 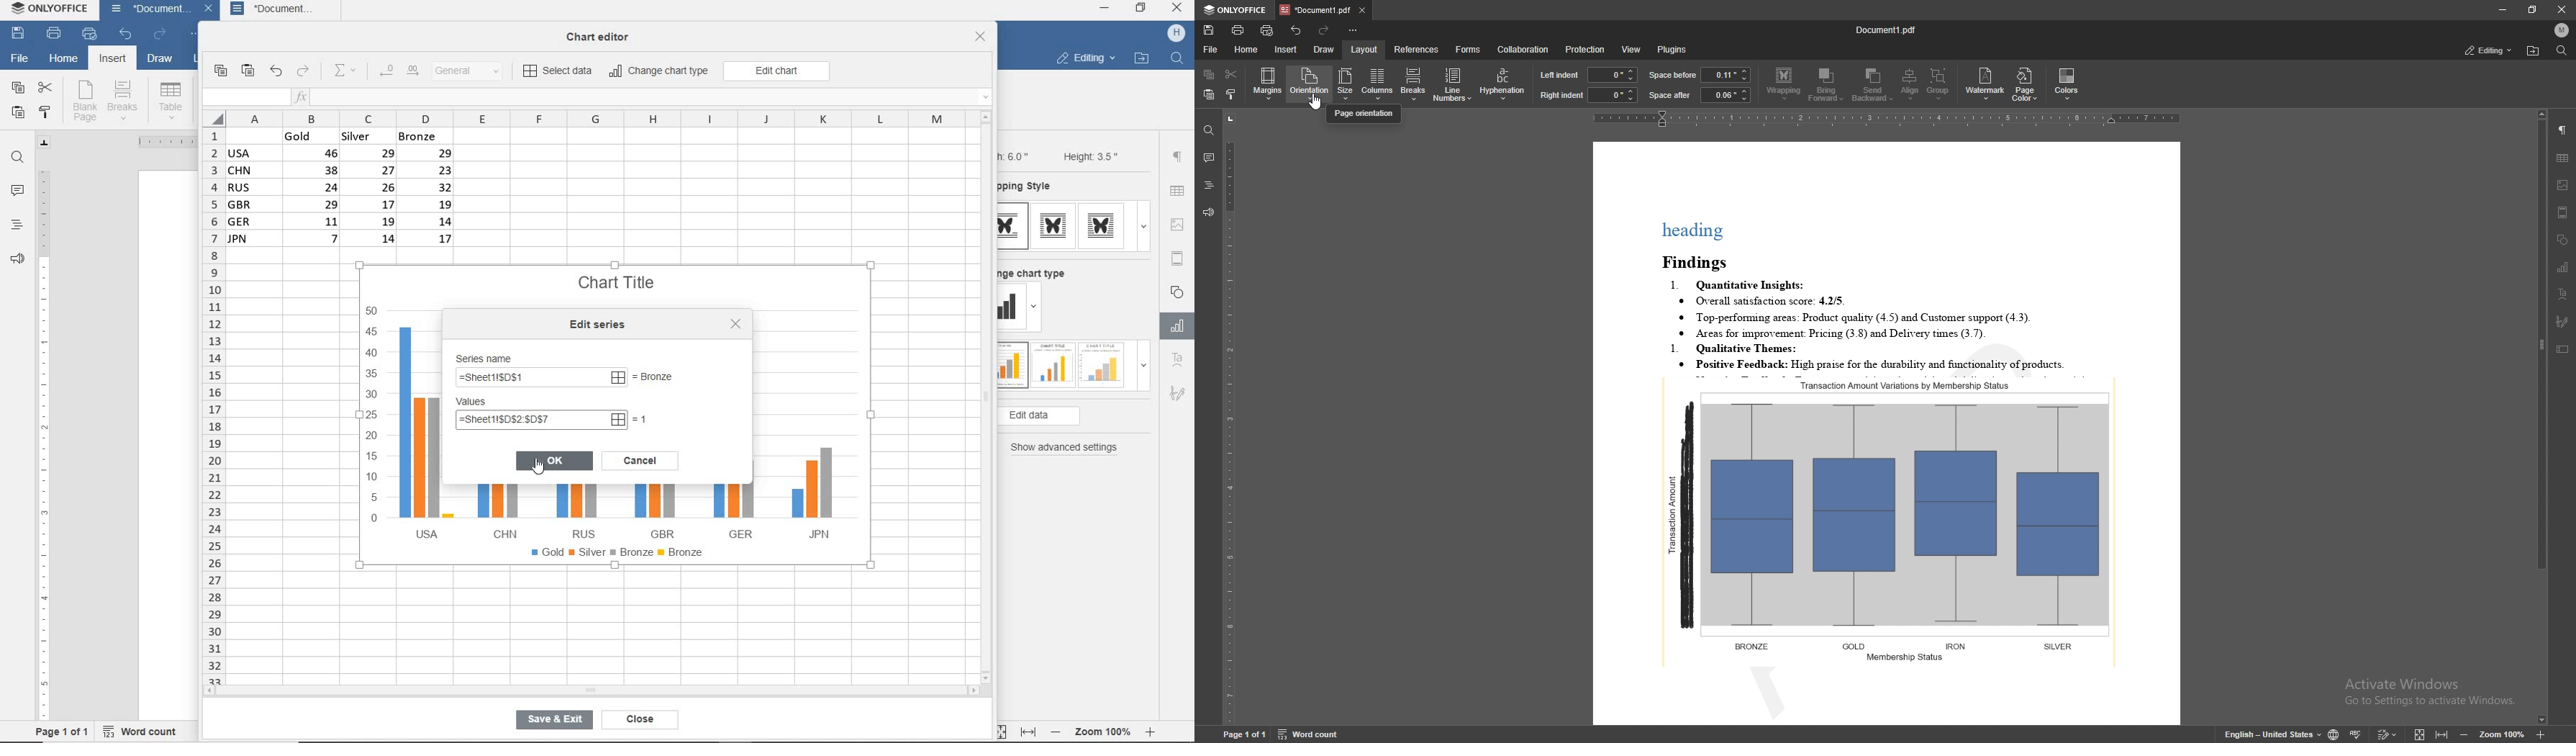 I want to click on search, so click(x=1179, y=57).